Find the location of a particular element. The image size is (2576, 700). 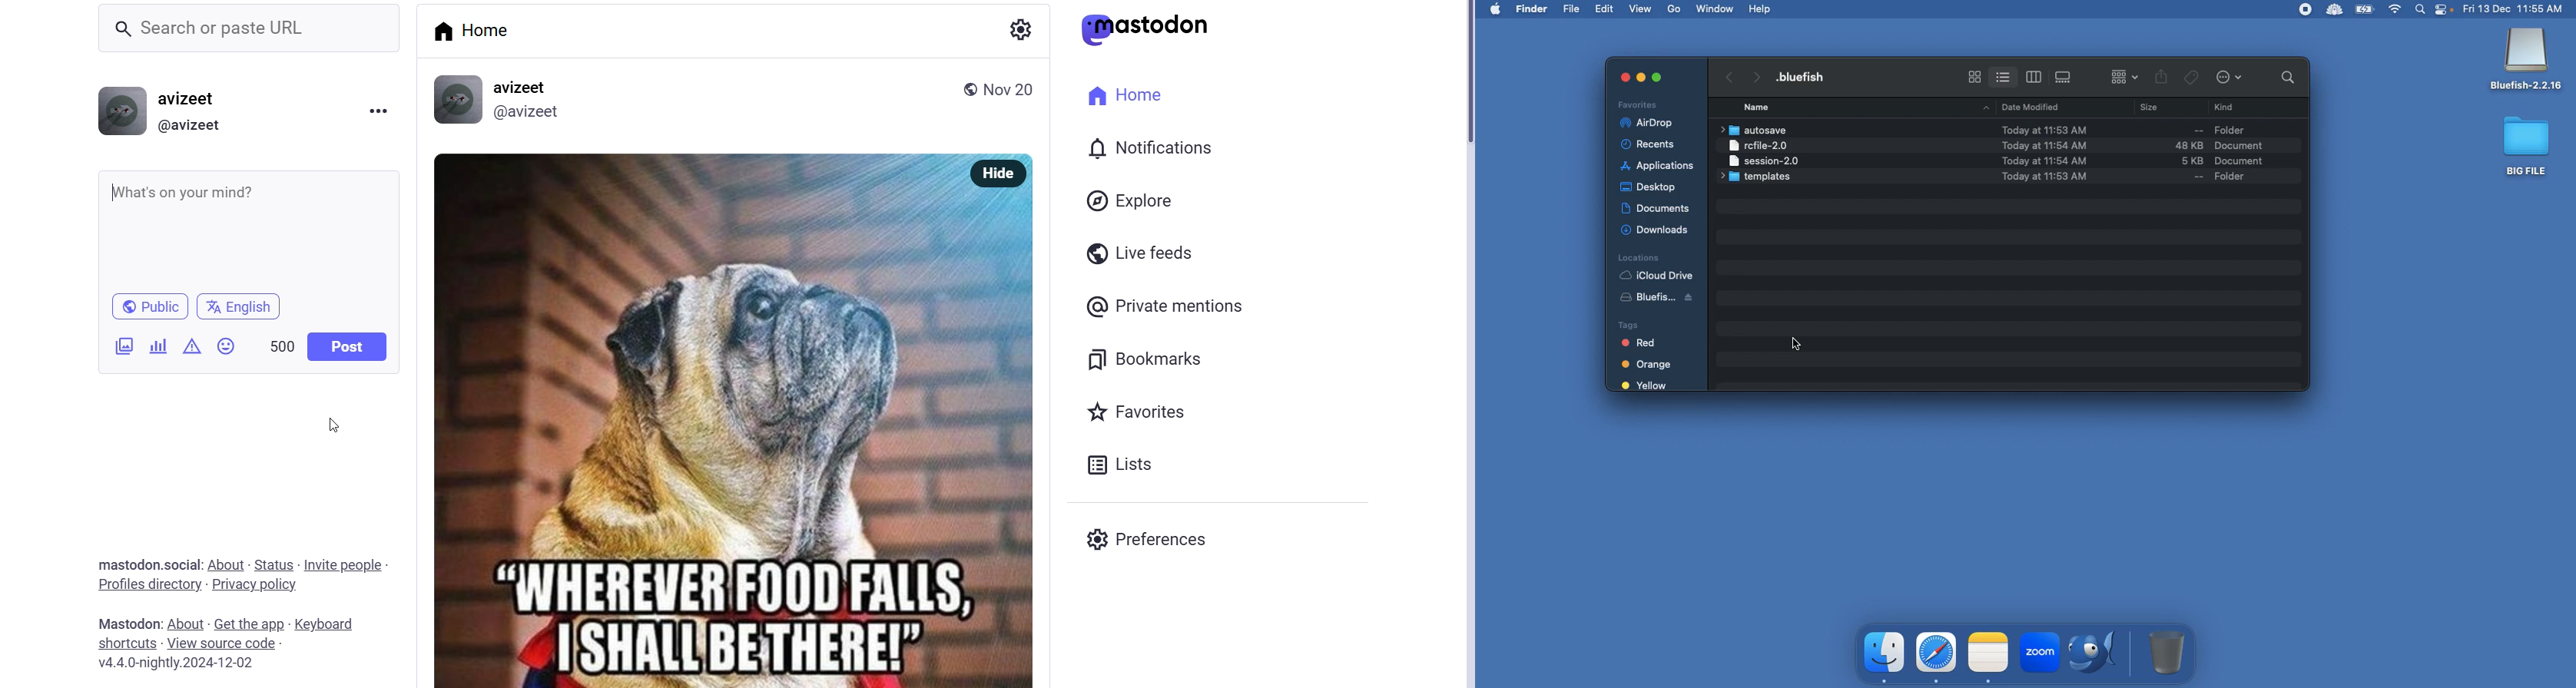

safari is located at coordinates (1937, 652).